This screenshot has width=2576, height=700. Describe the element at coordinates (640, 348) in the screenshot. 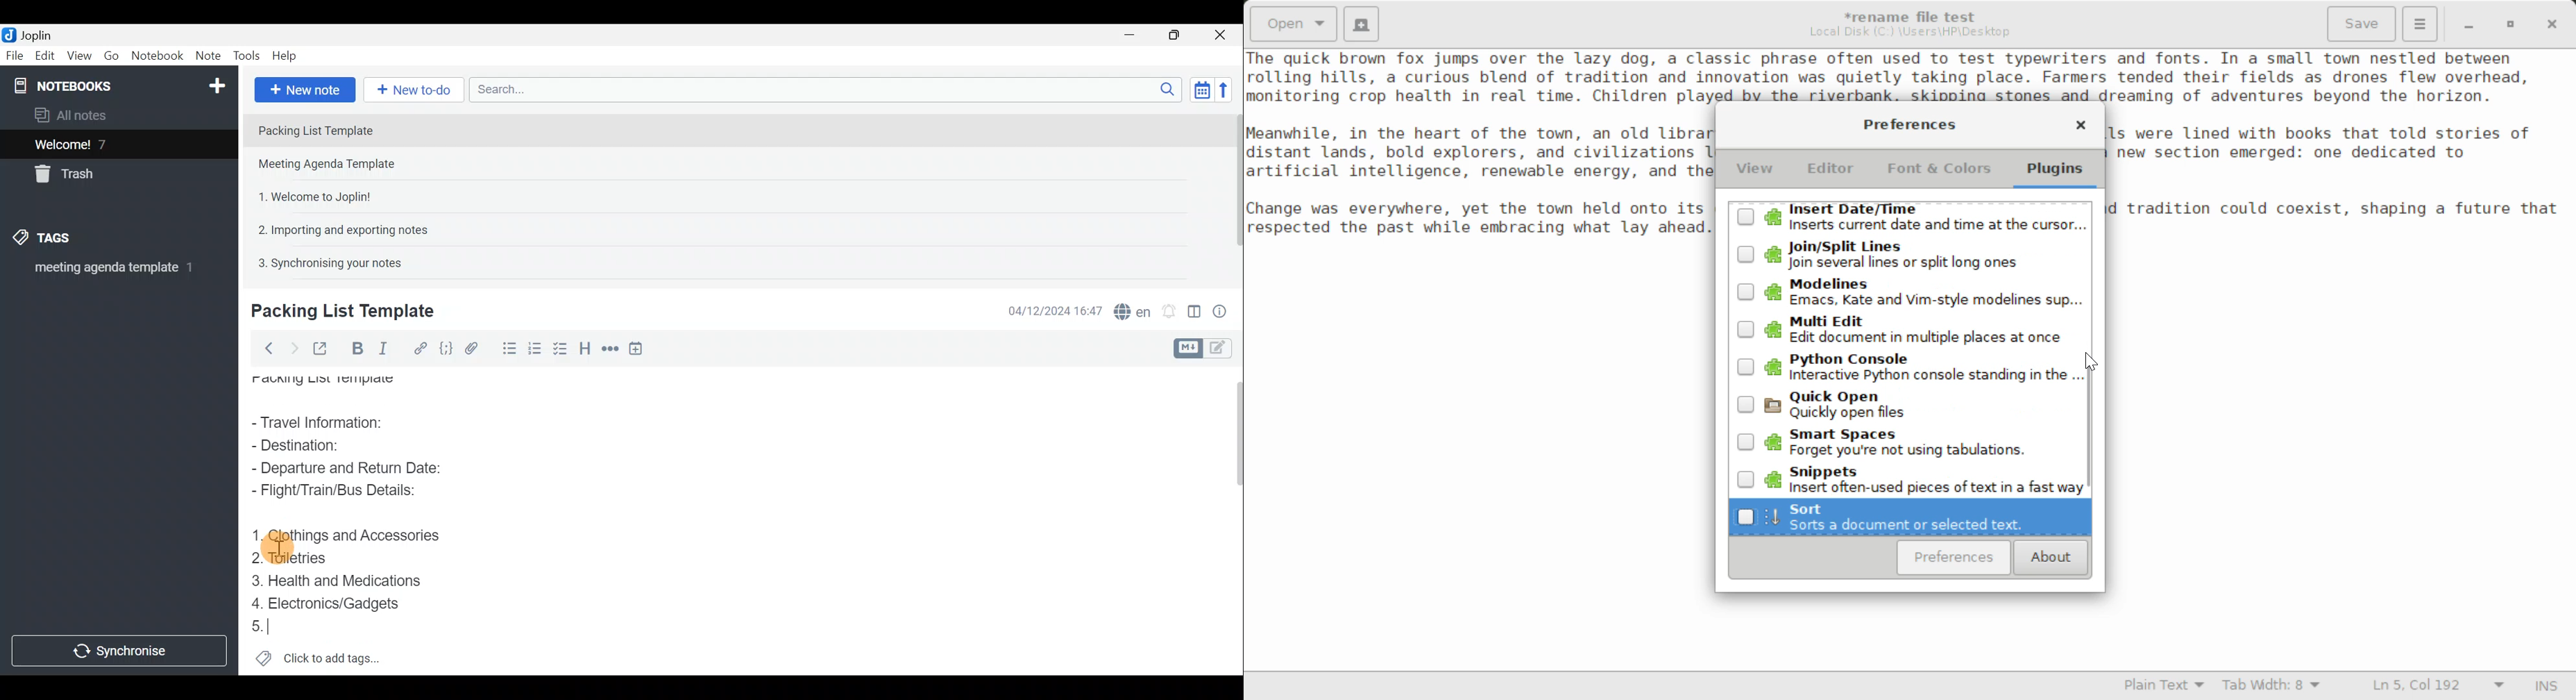

I see `Insert time` at that location.